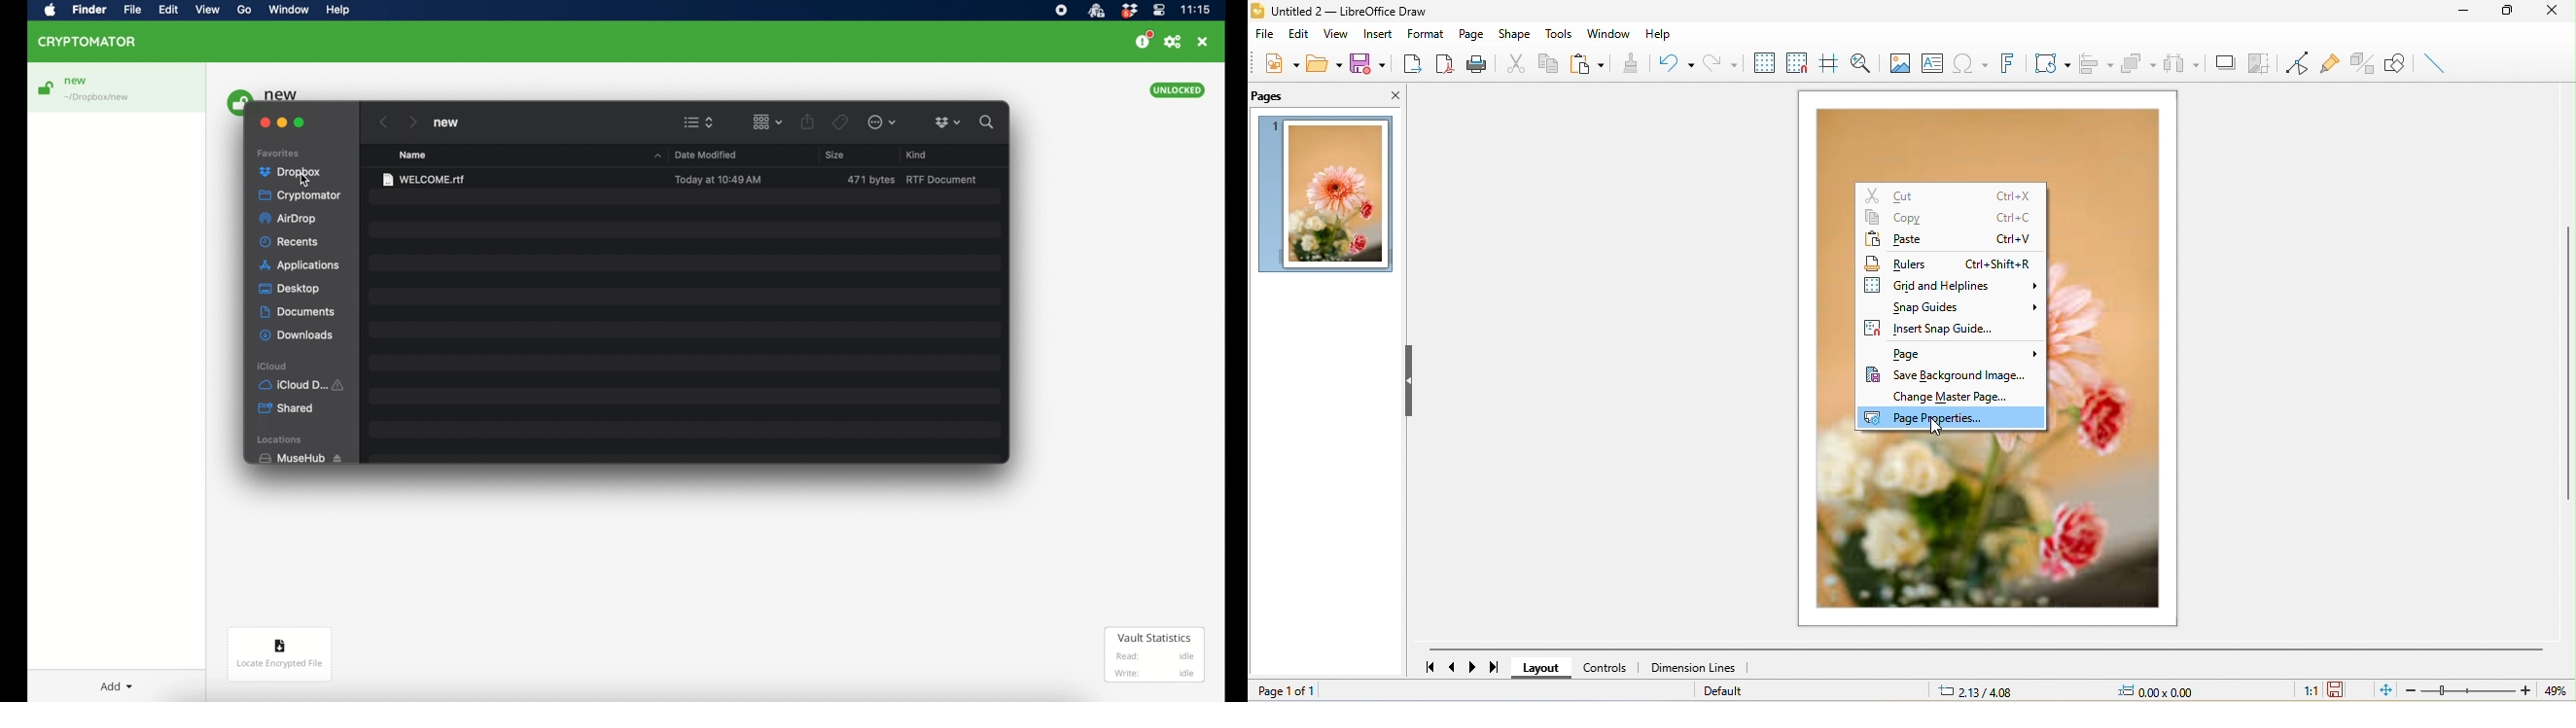 The width and height of the screenshot is (2576, 728). Describe the element at coordinates (944, 180) in the screenshot. I see `rtf document` at that location.